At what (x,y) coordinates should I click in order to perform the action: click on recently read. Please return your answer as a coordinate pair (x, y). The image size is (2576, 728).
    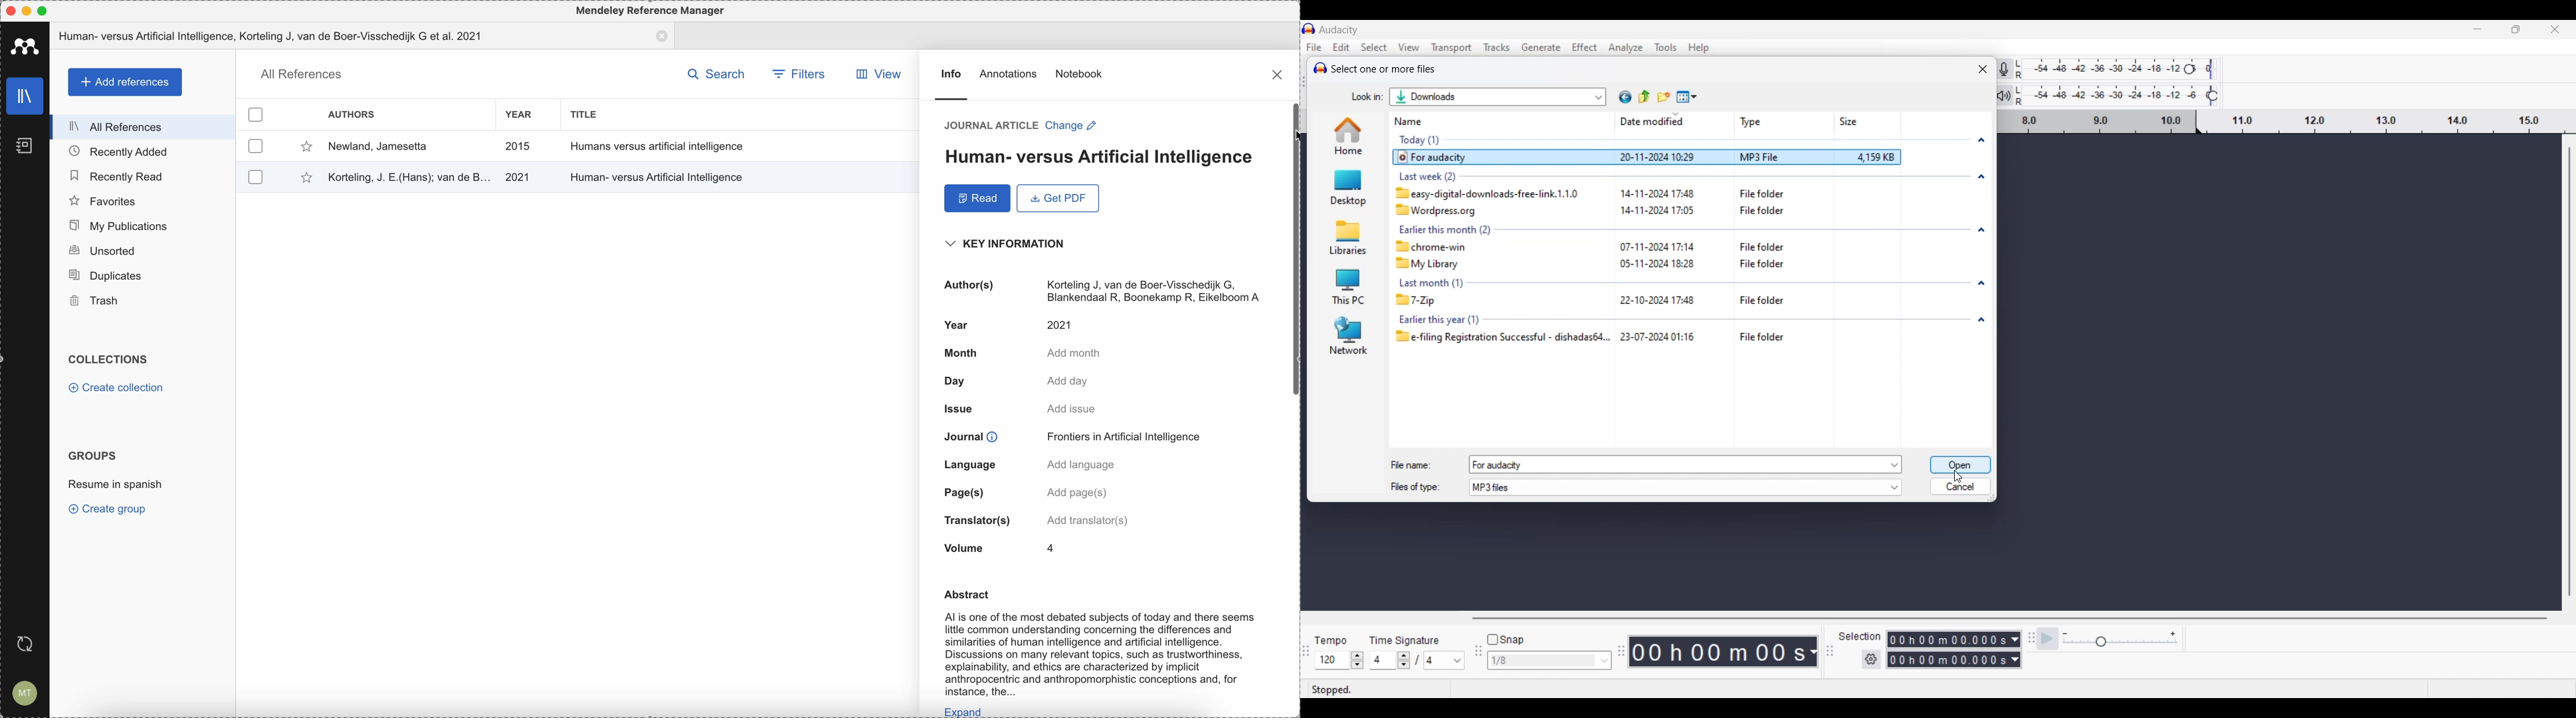
    Looking at the image, I should click on (142, 175).